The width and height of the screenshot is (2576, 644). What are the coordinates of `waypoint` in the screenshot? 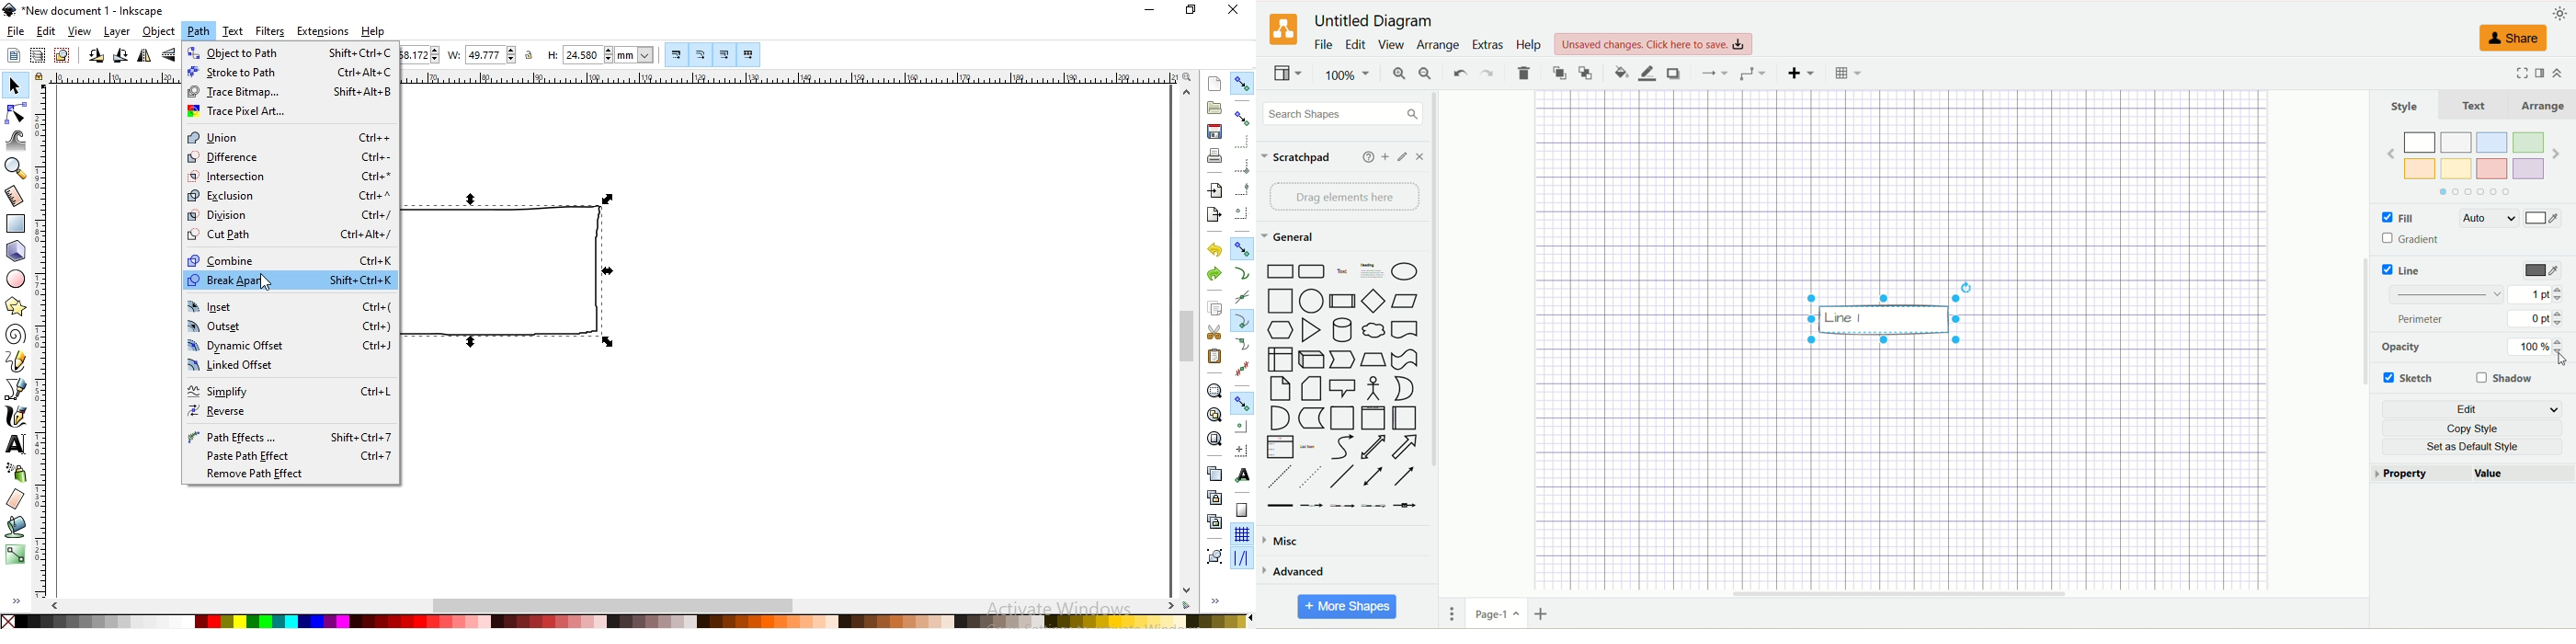 It's located at (1752, 73).